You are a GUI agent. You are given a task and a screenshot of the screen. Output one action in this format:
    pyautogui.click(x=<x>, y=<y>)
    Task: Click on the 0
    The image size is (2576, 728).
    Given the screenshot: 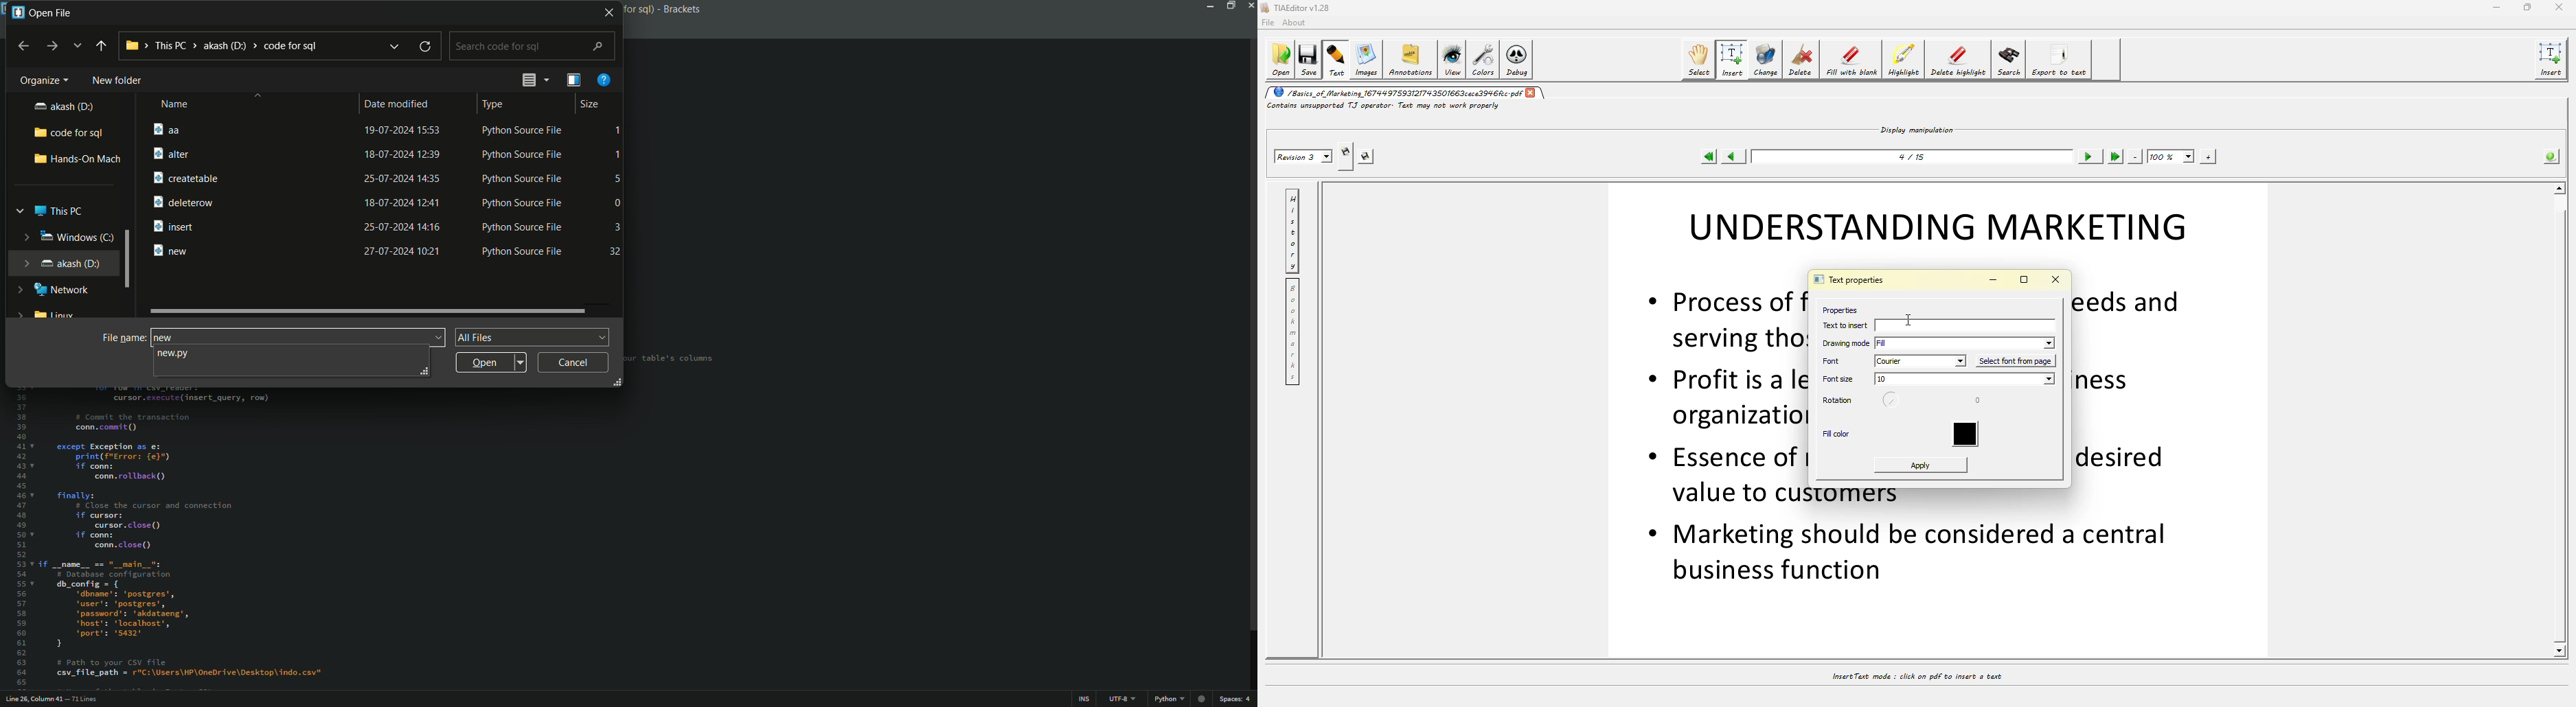 What is the action you would take?
    pyautogui.click(x=618, y=203)
    